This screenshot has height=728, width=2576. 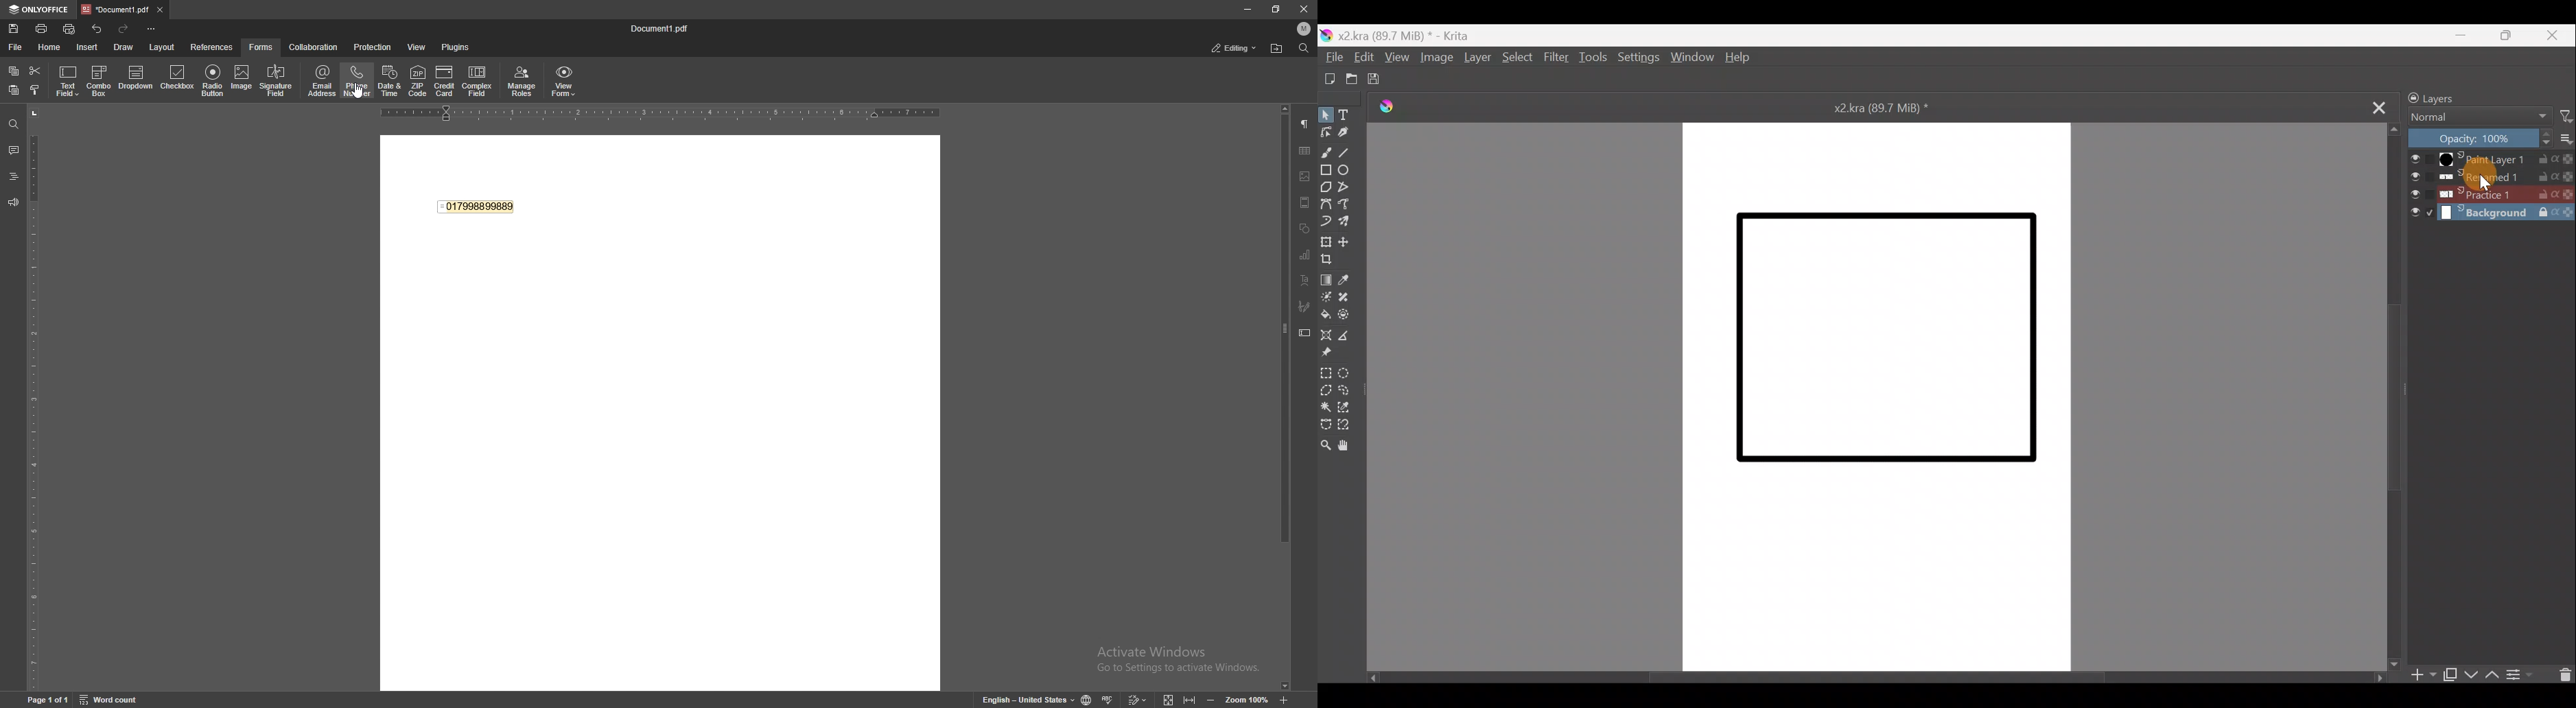 What do you see at coordinates (1348, 389) in the screenshot?
I see `Freehand selection tool` at bounding box center [1348, 389].